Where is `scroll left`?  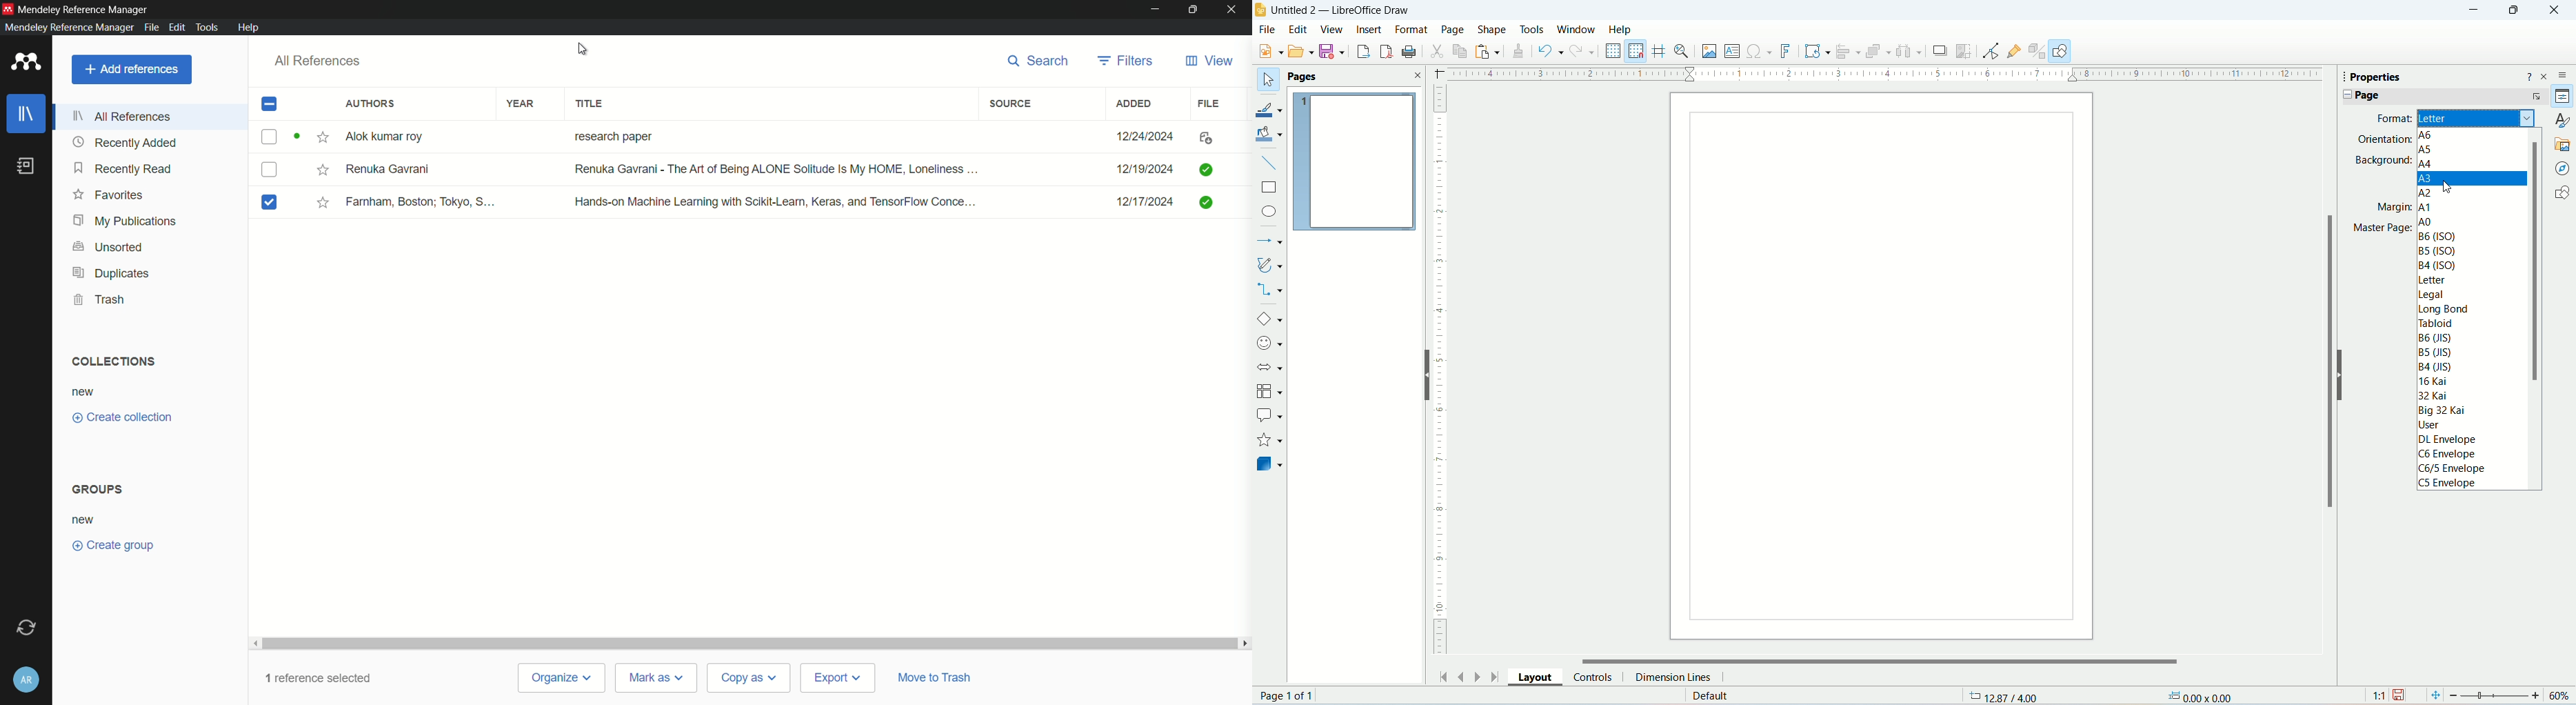
scroll left is located at coordinates (256, 643).